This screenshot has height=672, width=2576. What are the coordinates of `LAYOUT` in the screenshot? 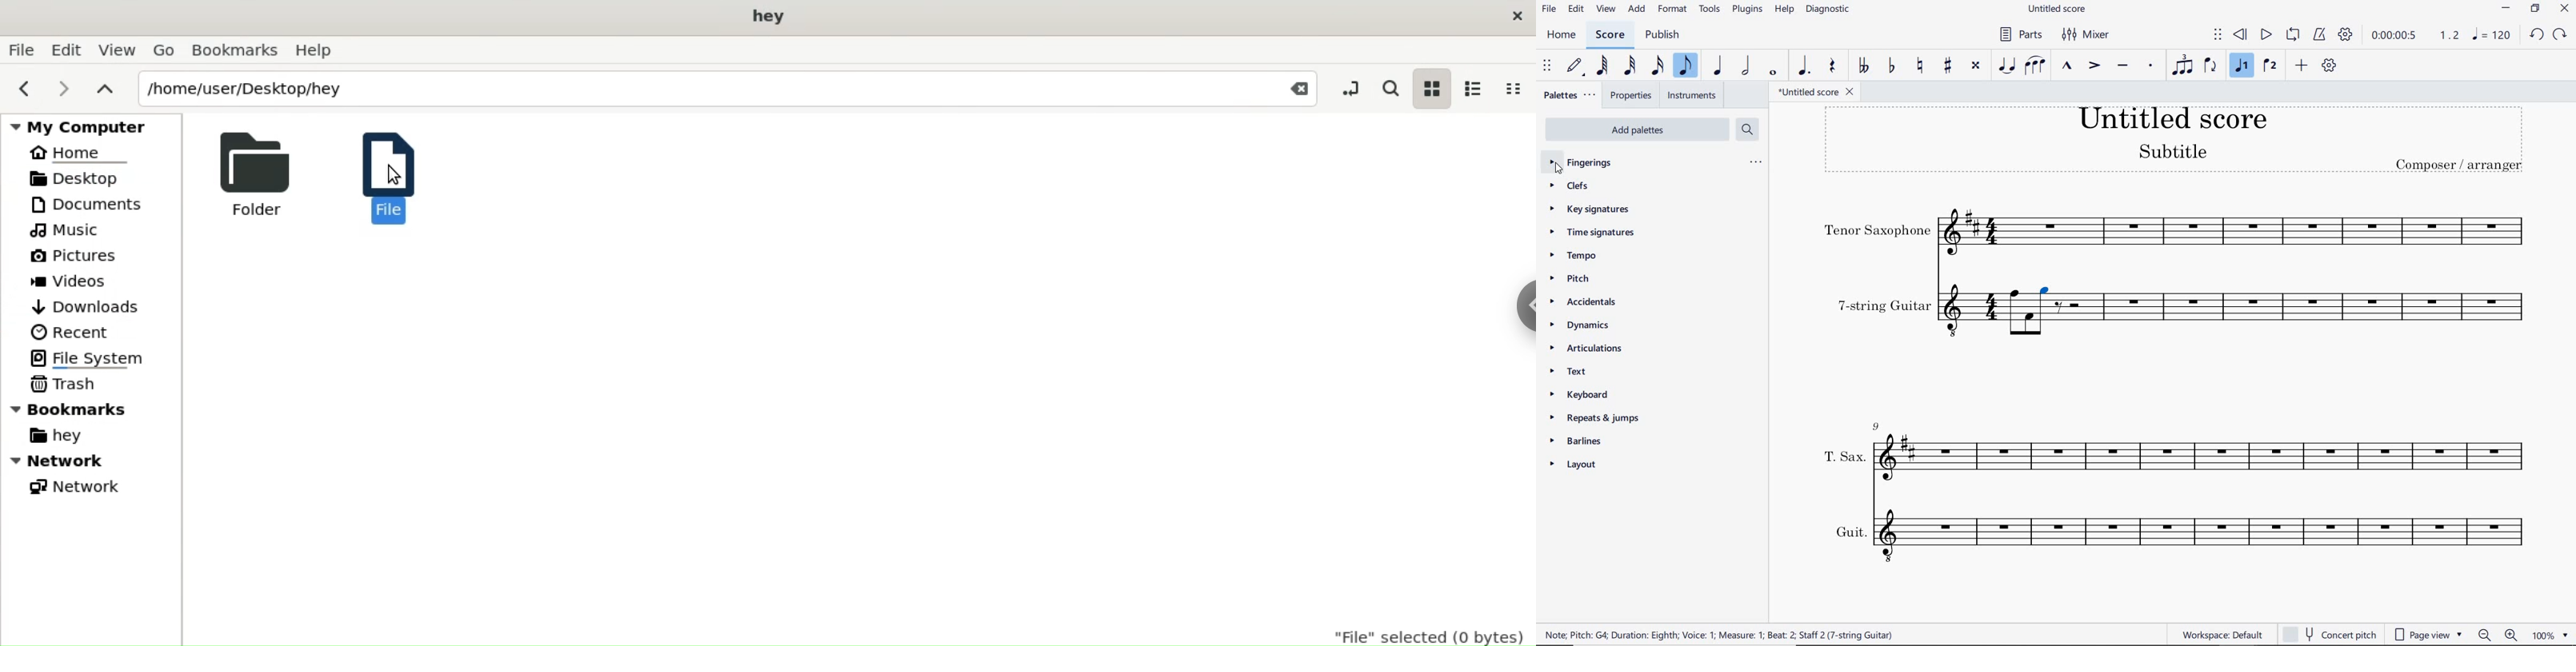 It's located at (1577, 465).